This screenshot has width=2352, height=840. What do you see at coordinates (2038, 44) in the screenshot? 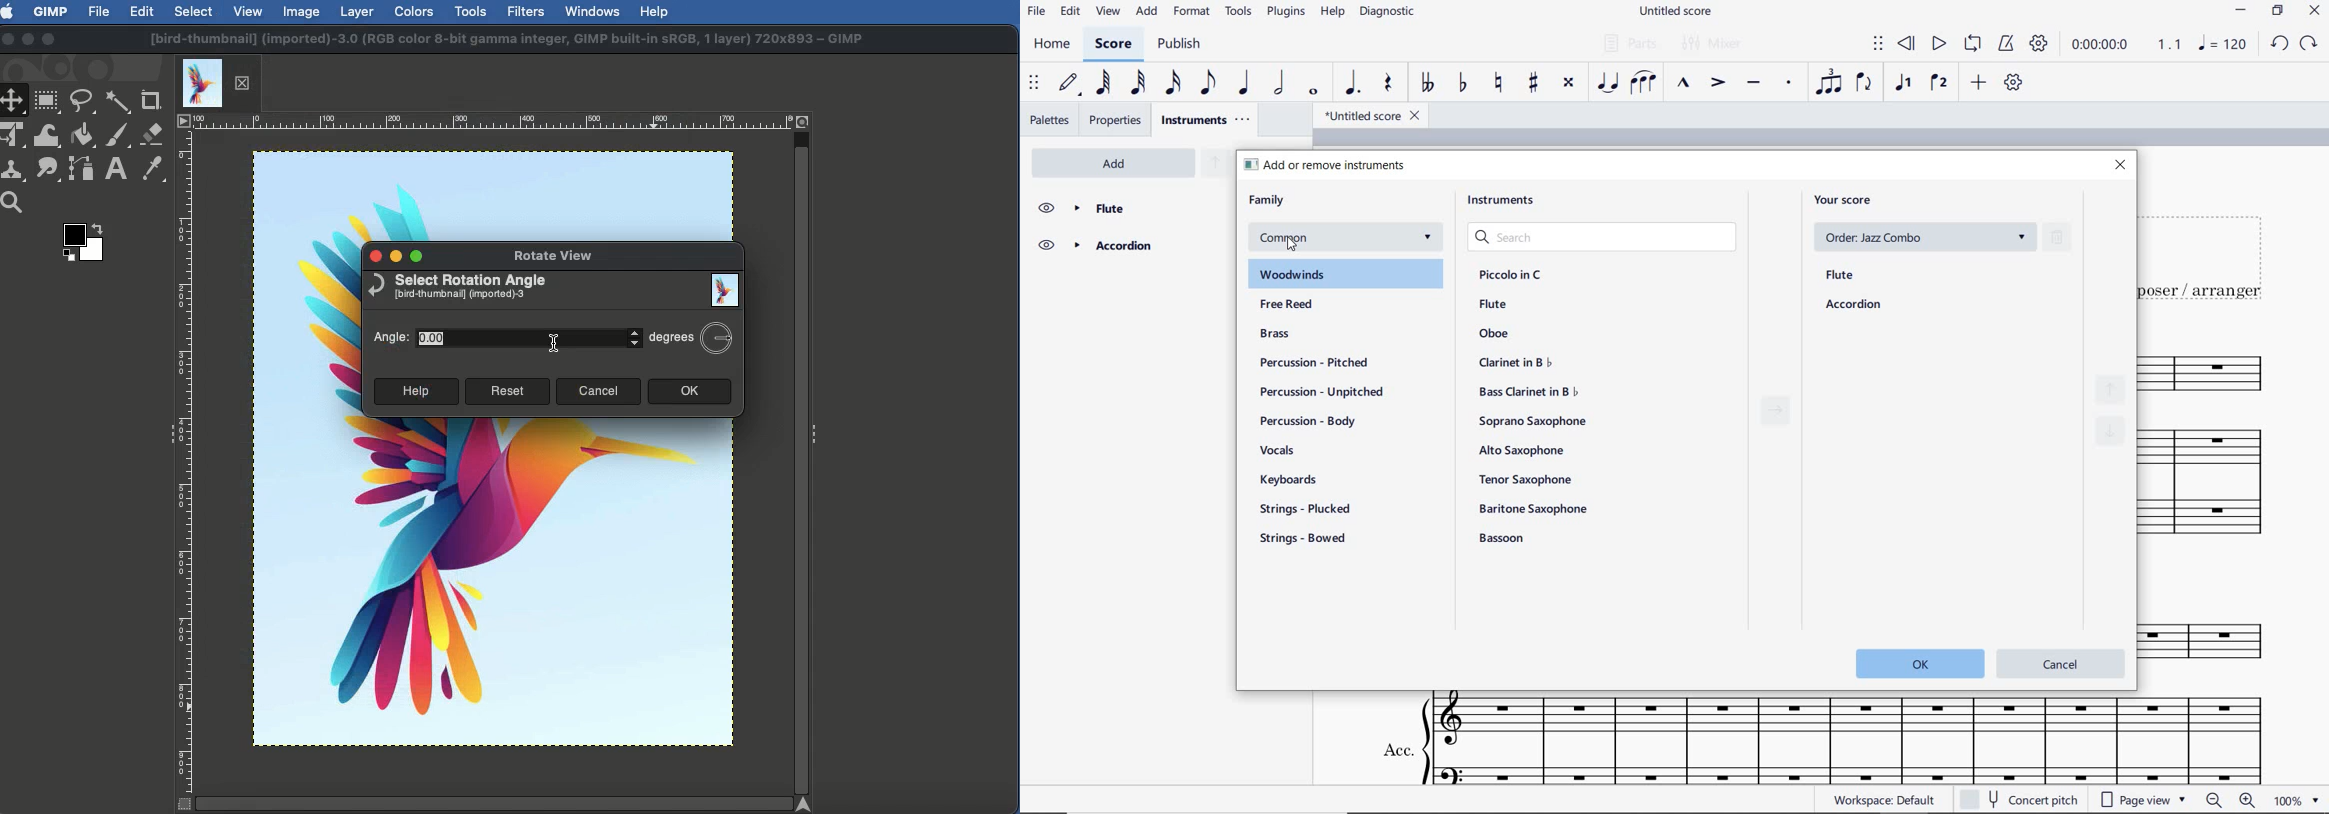
I see `playback settings` at bounding box center [2038, 44].